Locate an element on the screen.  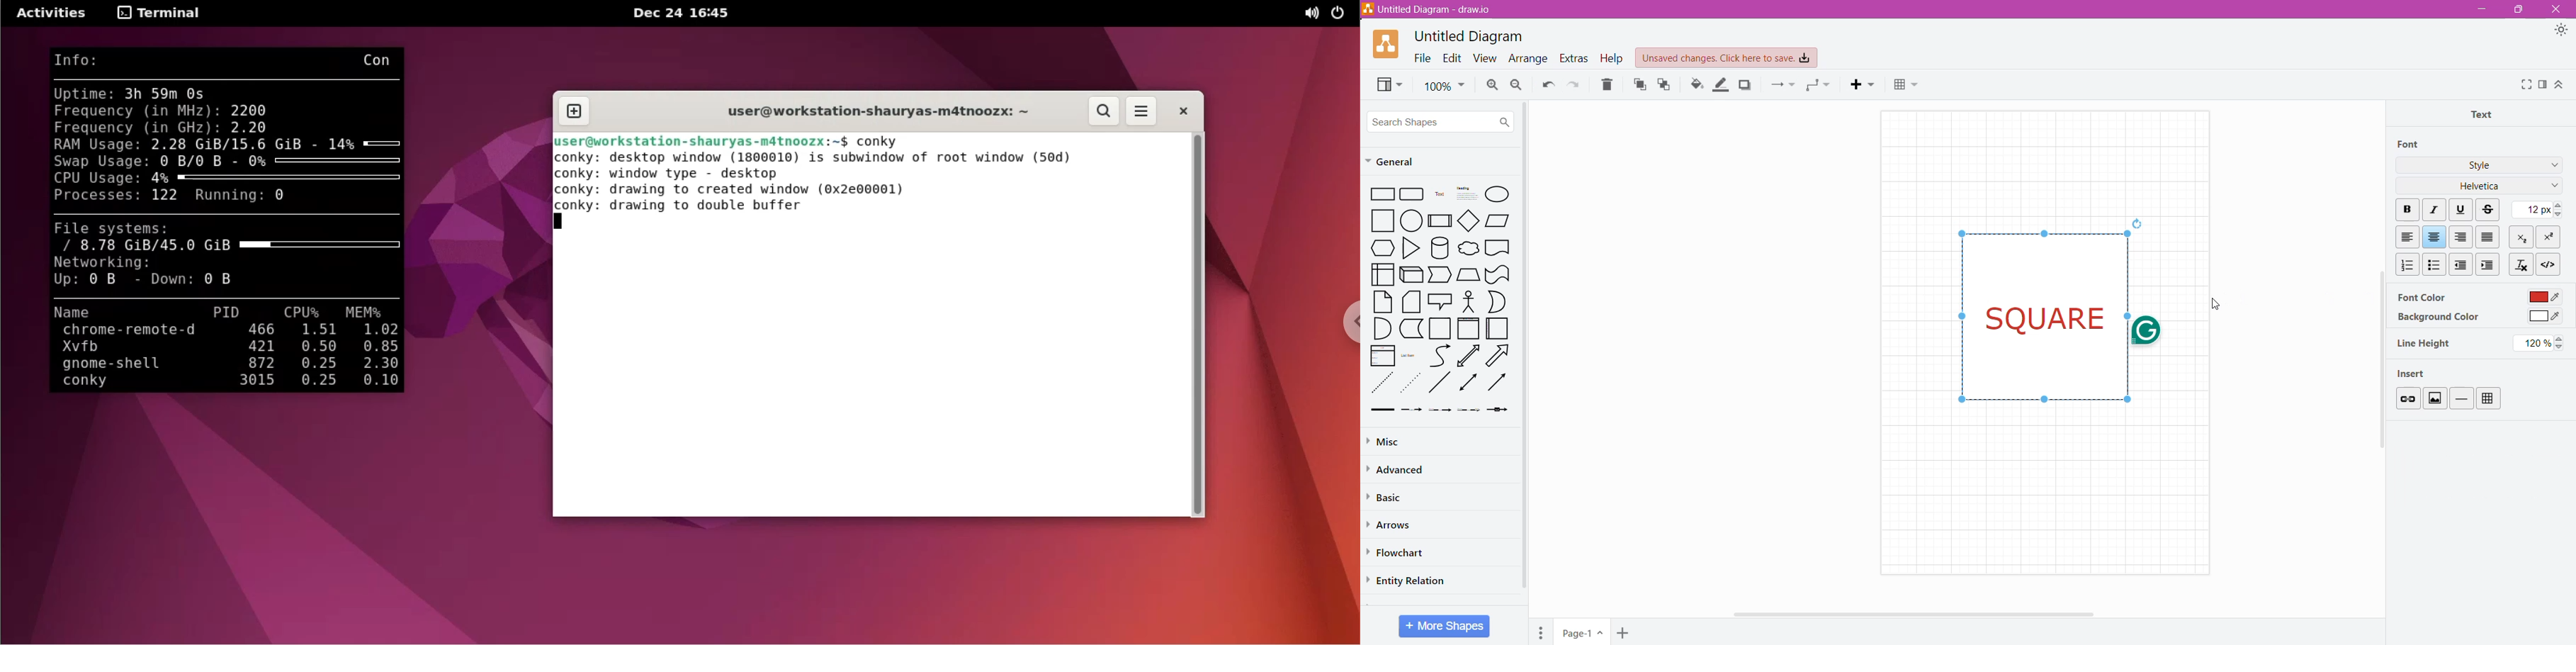
Stick Figure  is located at coordinates (1469, 300).